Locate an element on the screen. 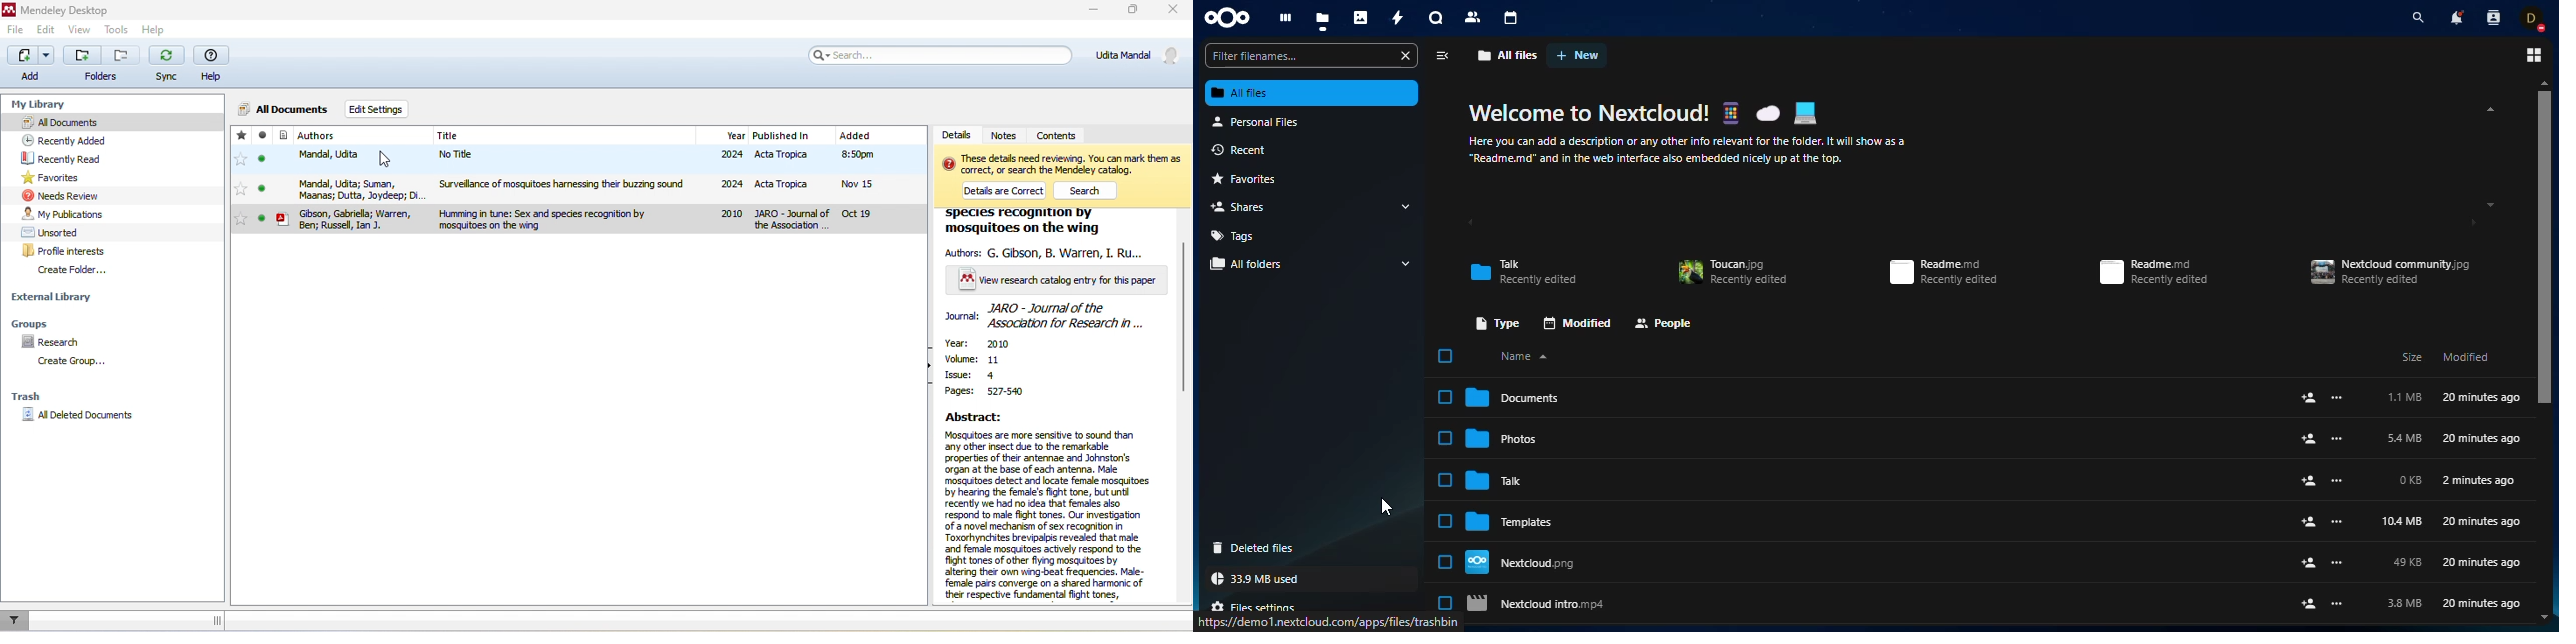 The width and height of the screenshot is (2576, 644). minimize is located at coordinates (1097, 11).